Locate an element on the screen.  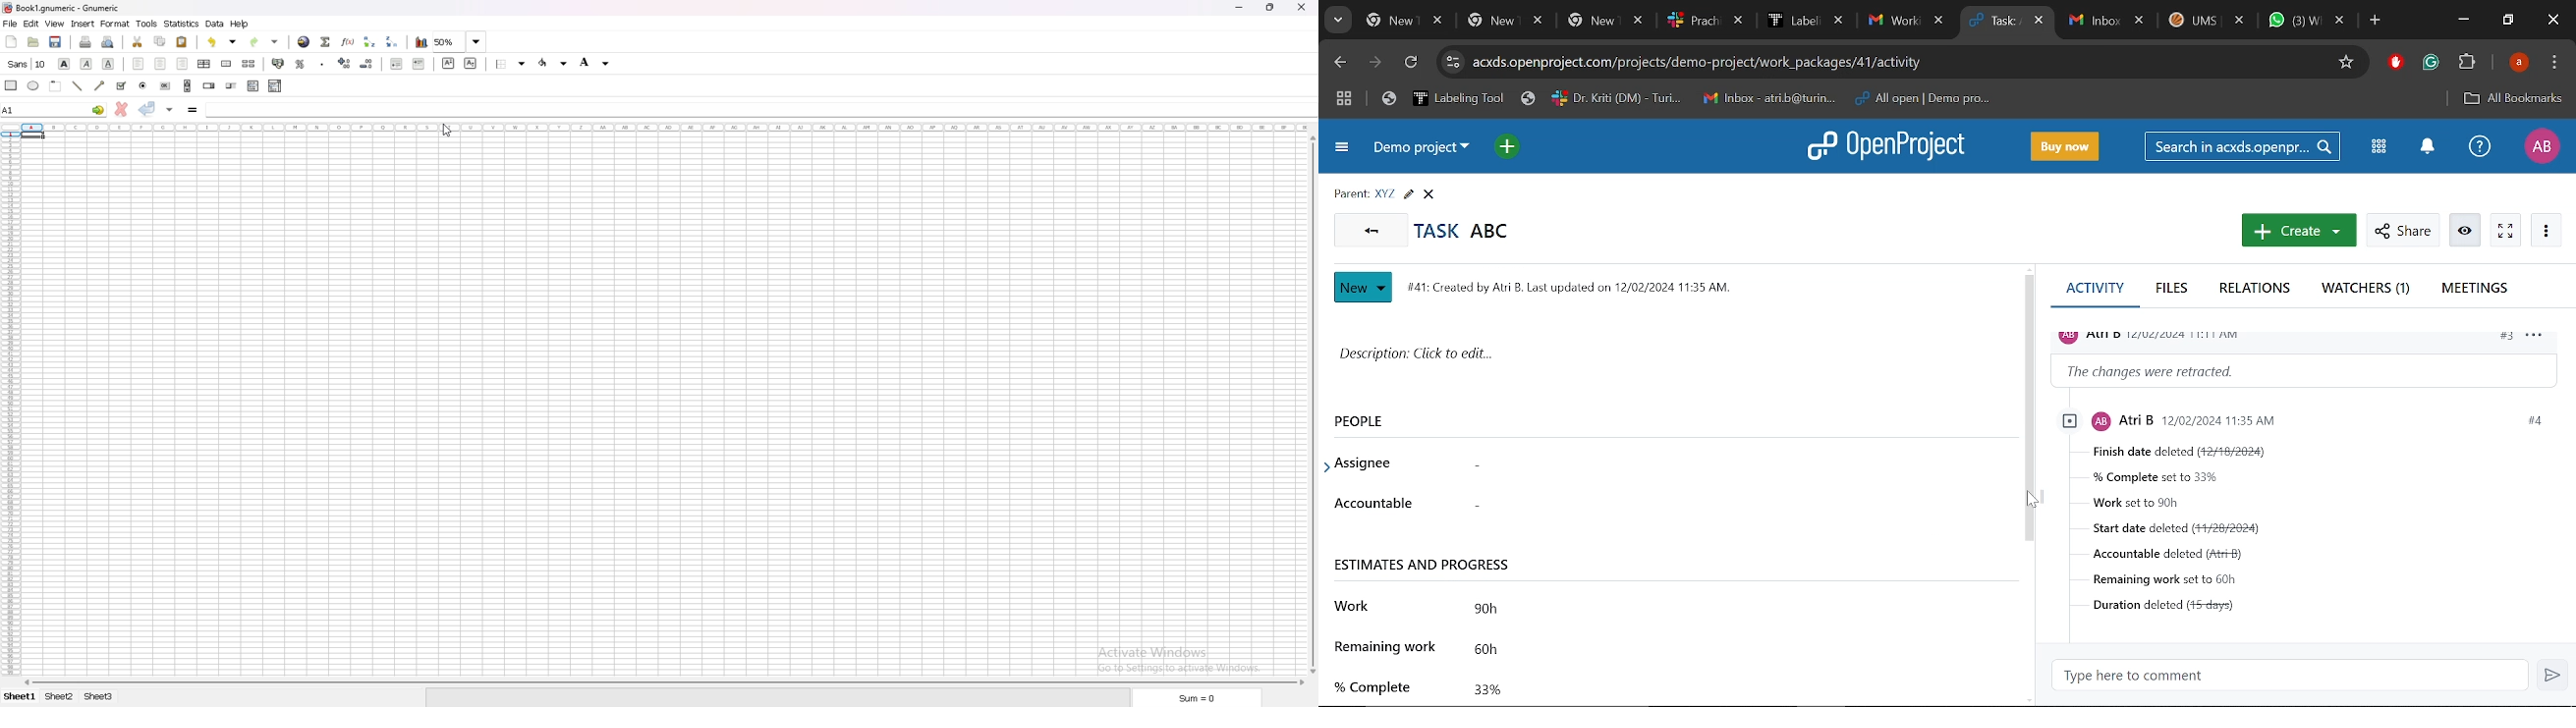
statistics is located at coordinates (182, 23).